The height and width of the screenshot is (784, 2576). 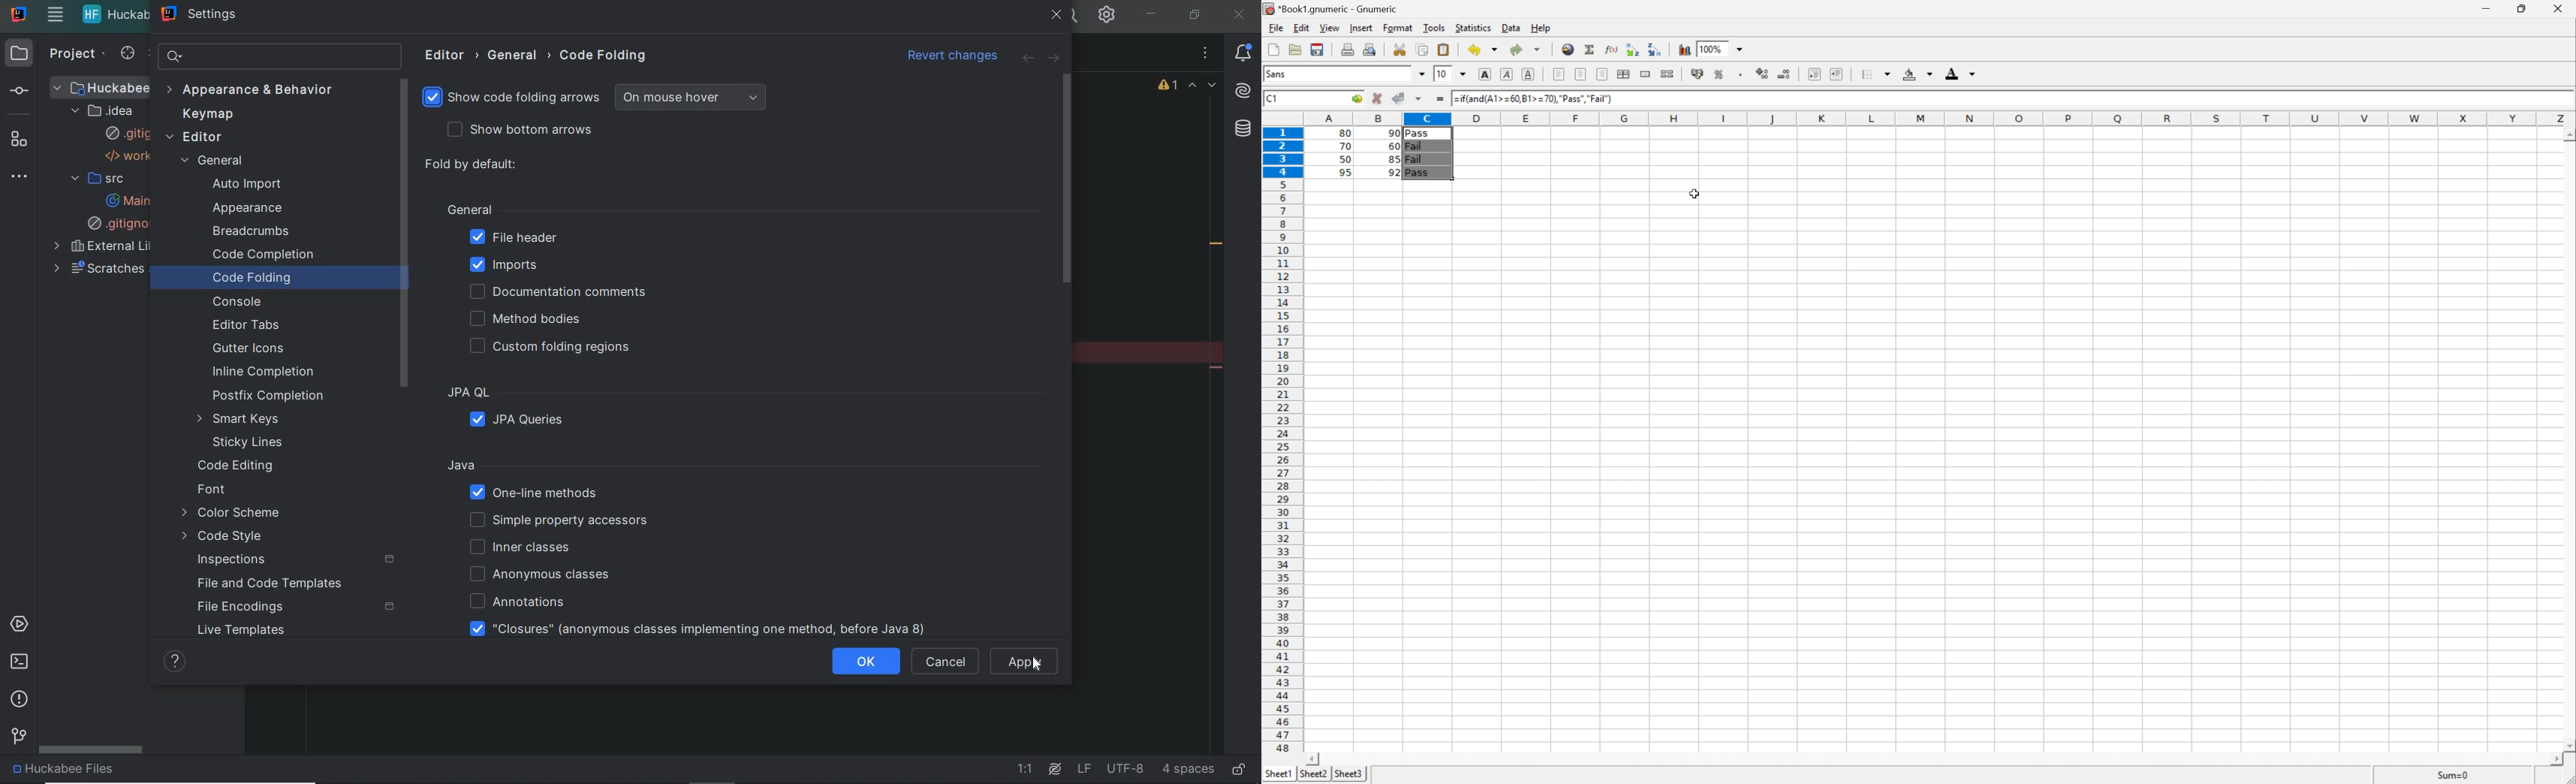 What do you see at coordinates (234, 514) in the screenshot?
I see `color scheme` at bounding box center [234, 514].